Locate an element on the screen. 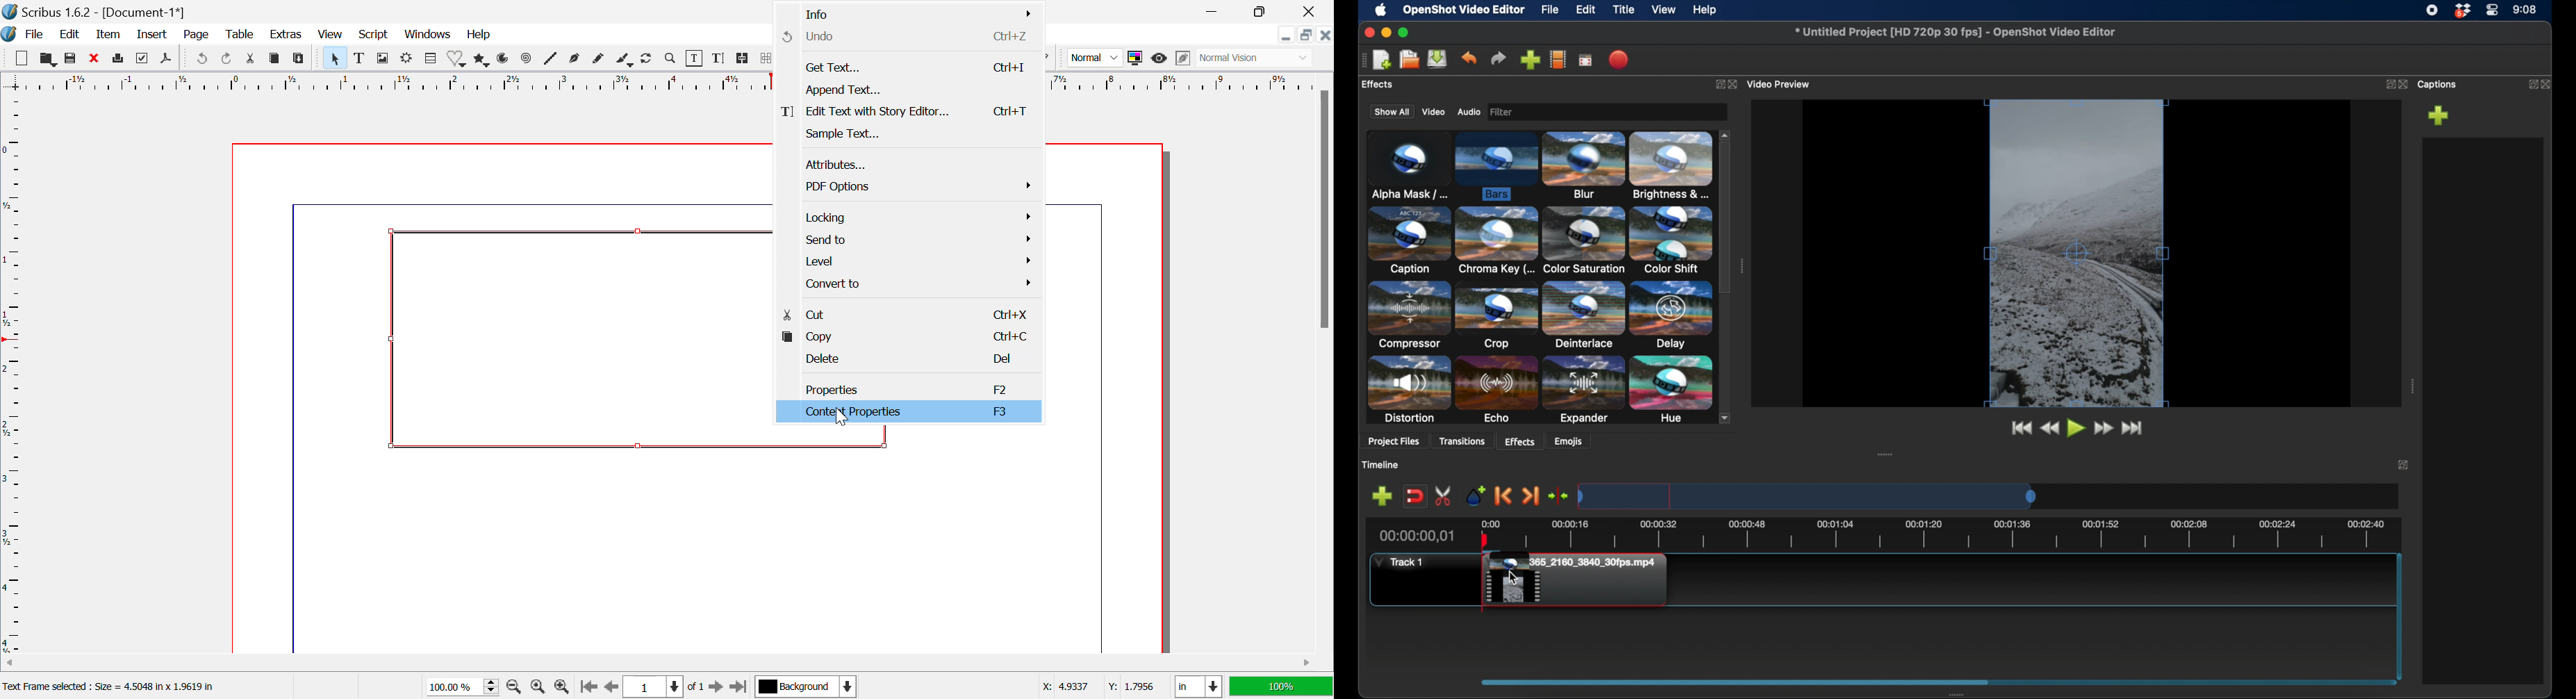 The width and height of the screenshot is (2576, 700). Close is located at coordinates (1326, 35).